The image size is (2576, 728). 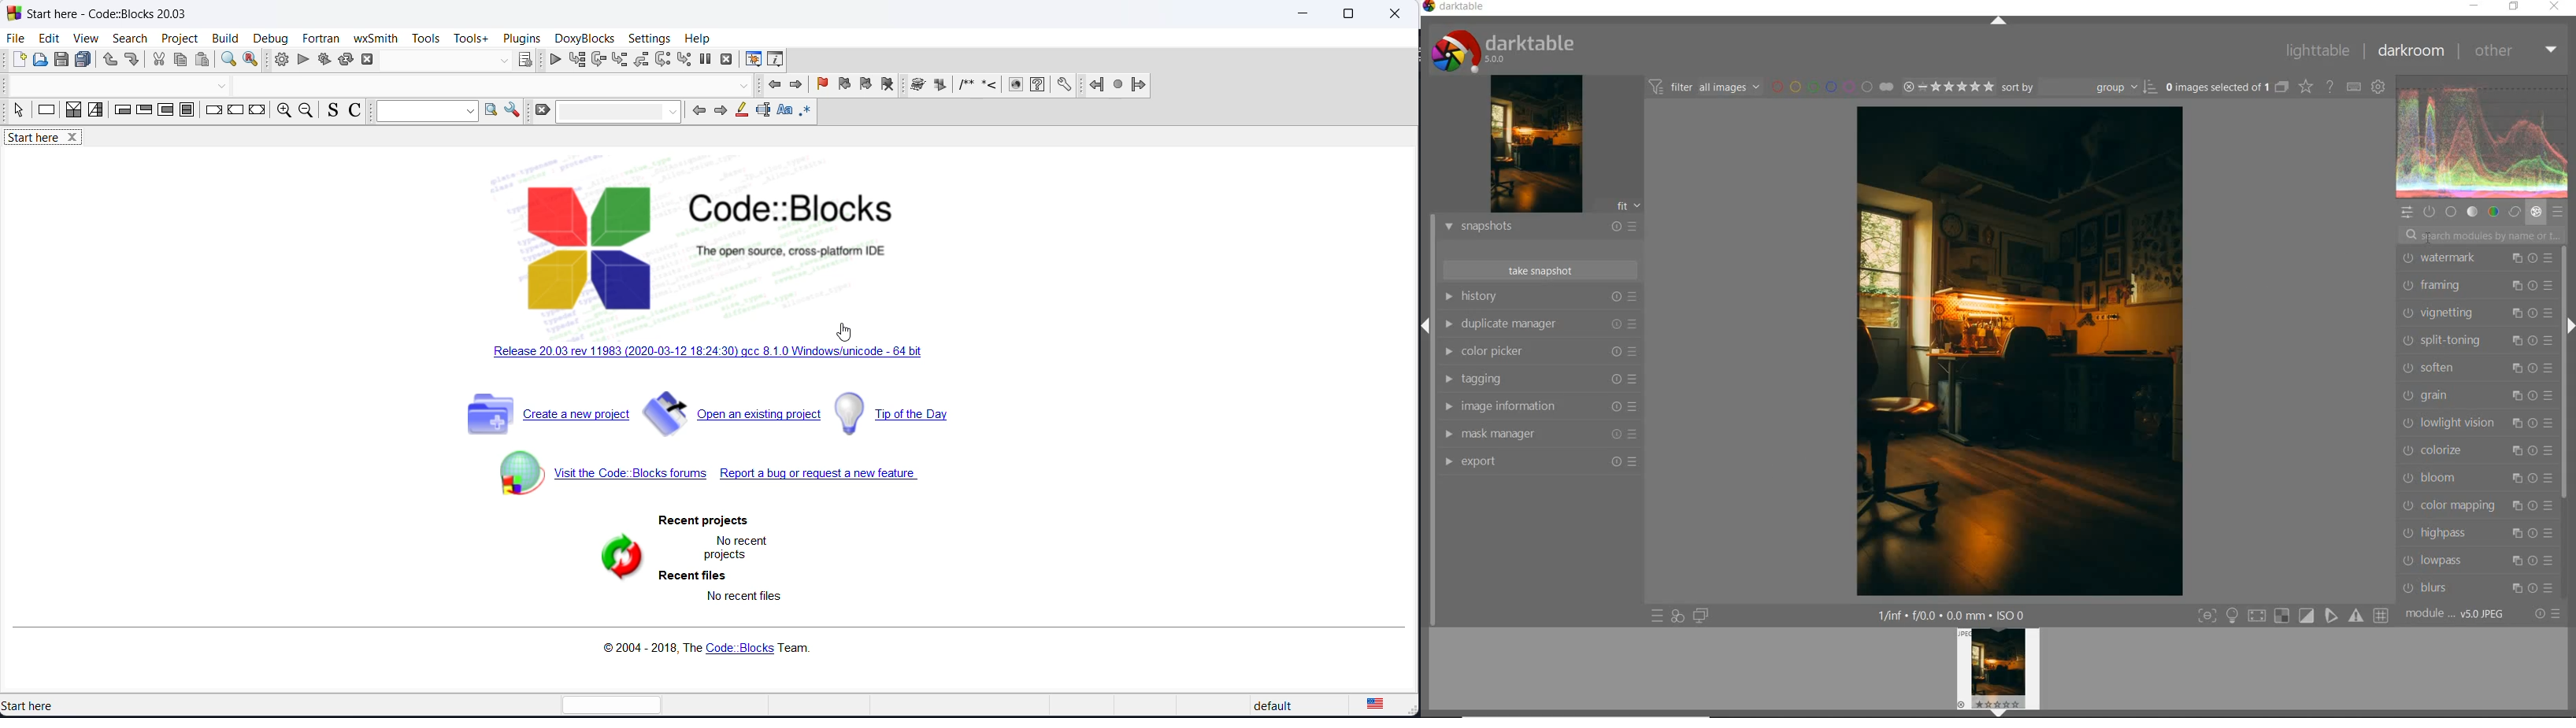 I want to click on undo, so click(x=109, y=61).